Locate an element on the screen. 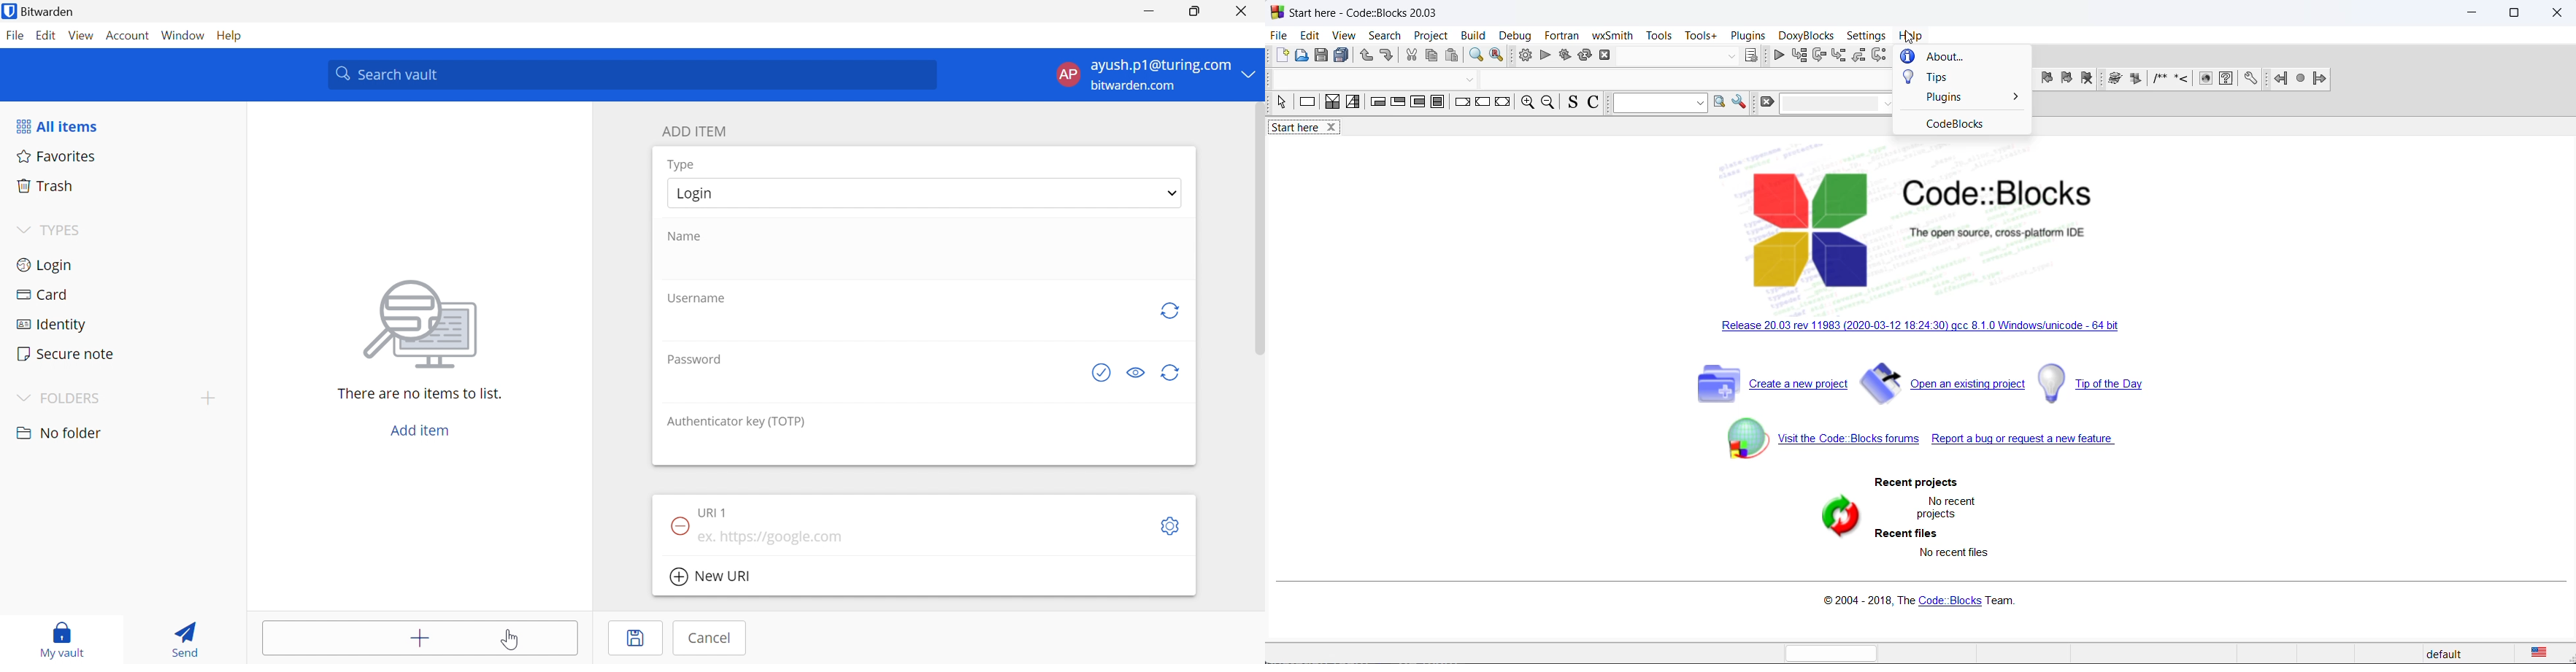  search is located at coordinates (1384, 35).